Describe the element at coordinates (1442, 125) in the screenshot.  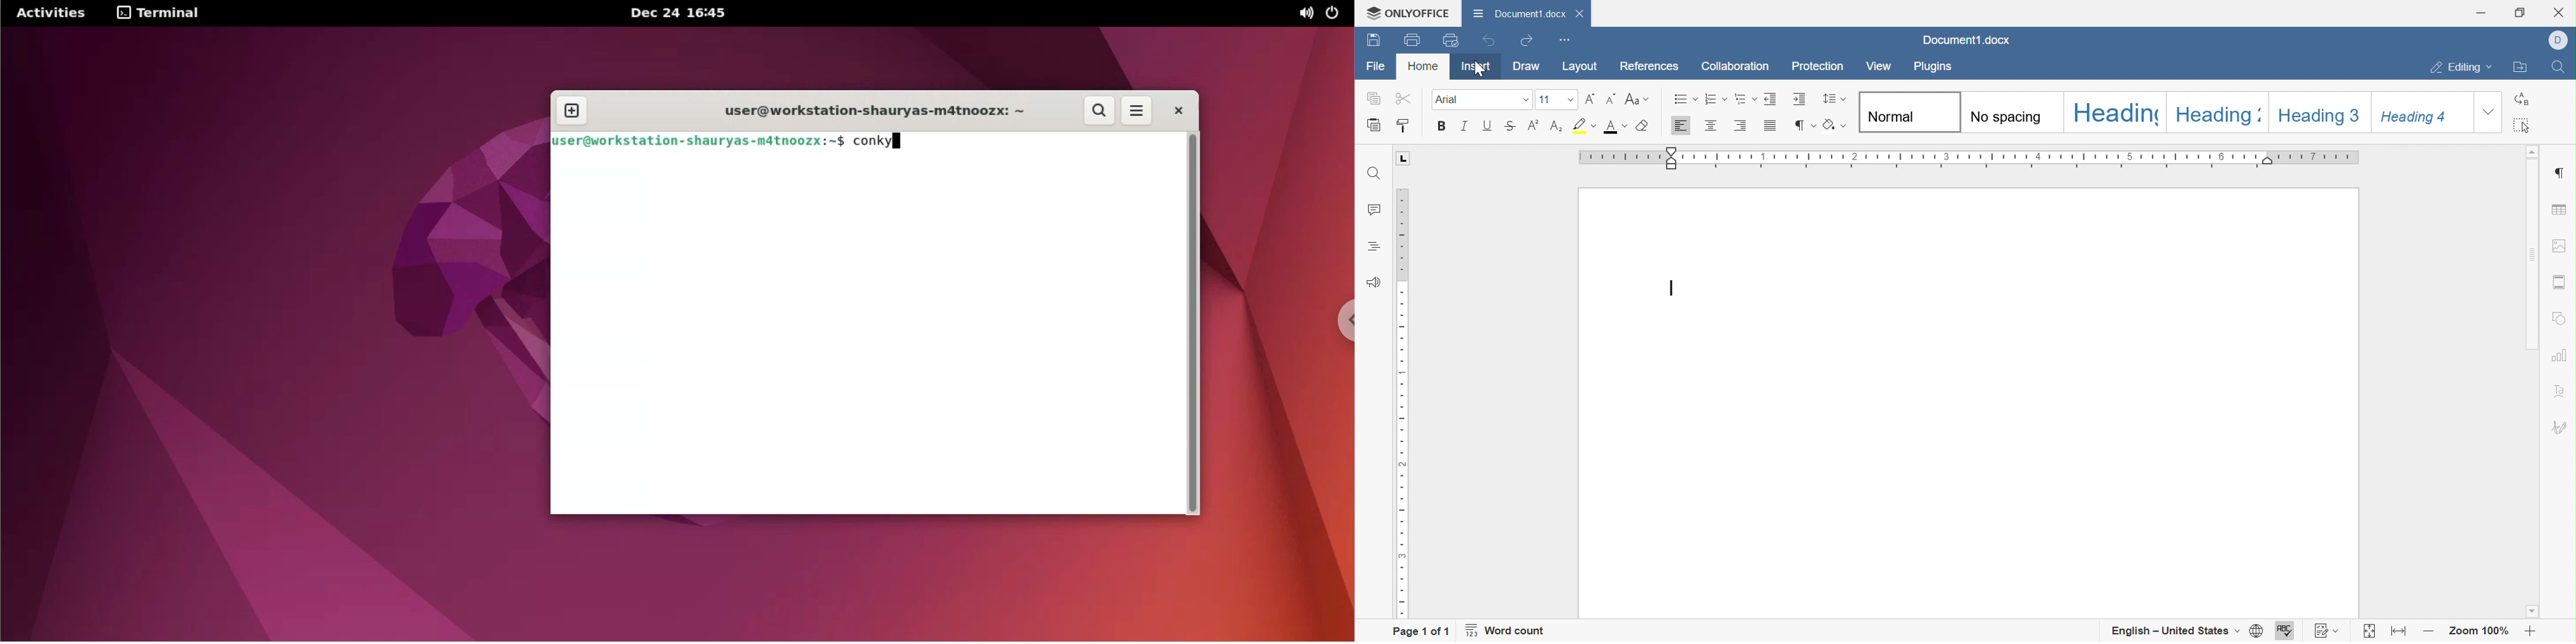
I see `Bold` at that location.